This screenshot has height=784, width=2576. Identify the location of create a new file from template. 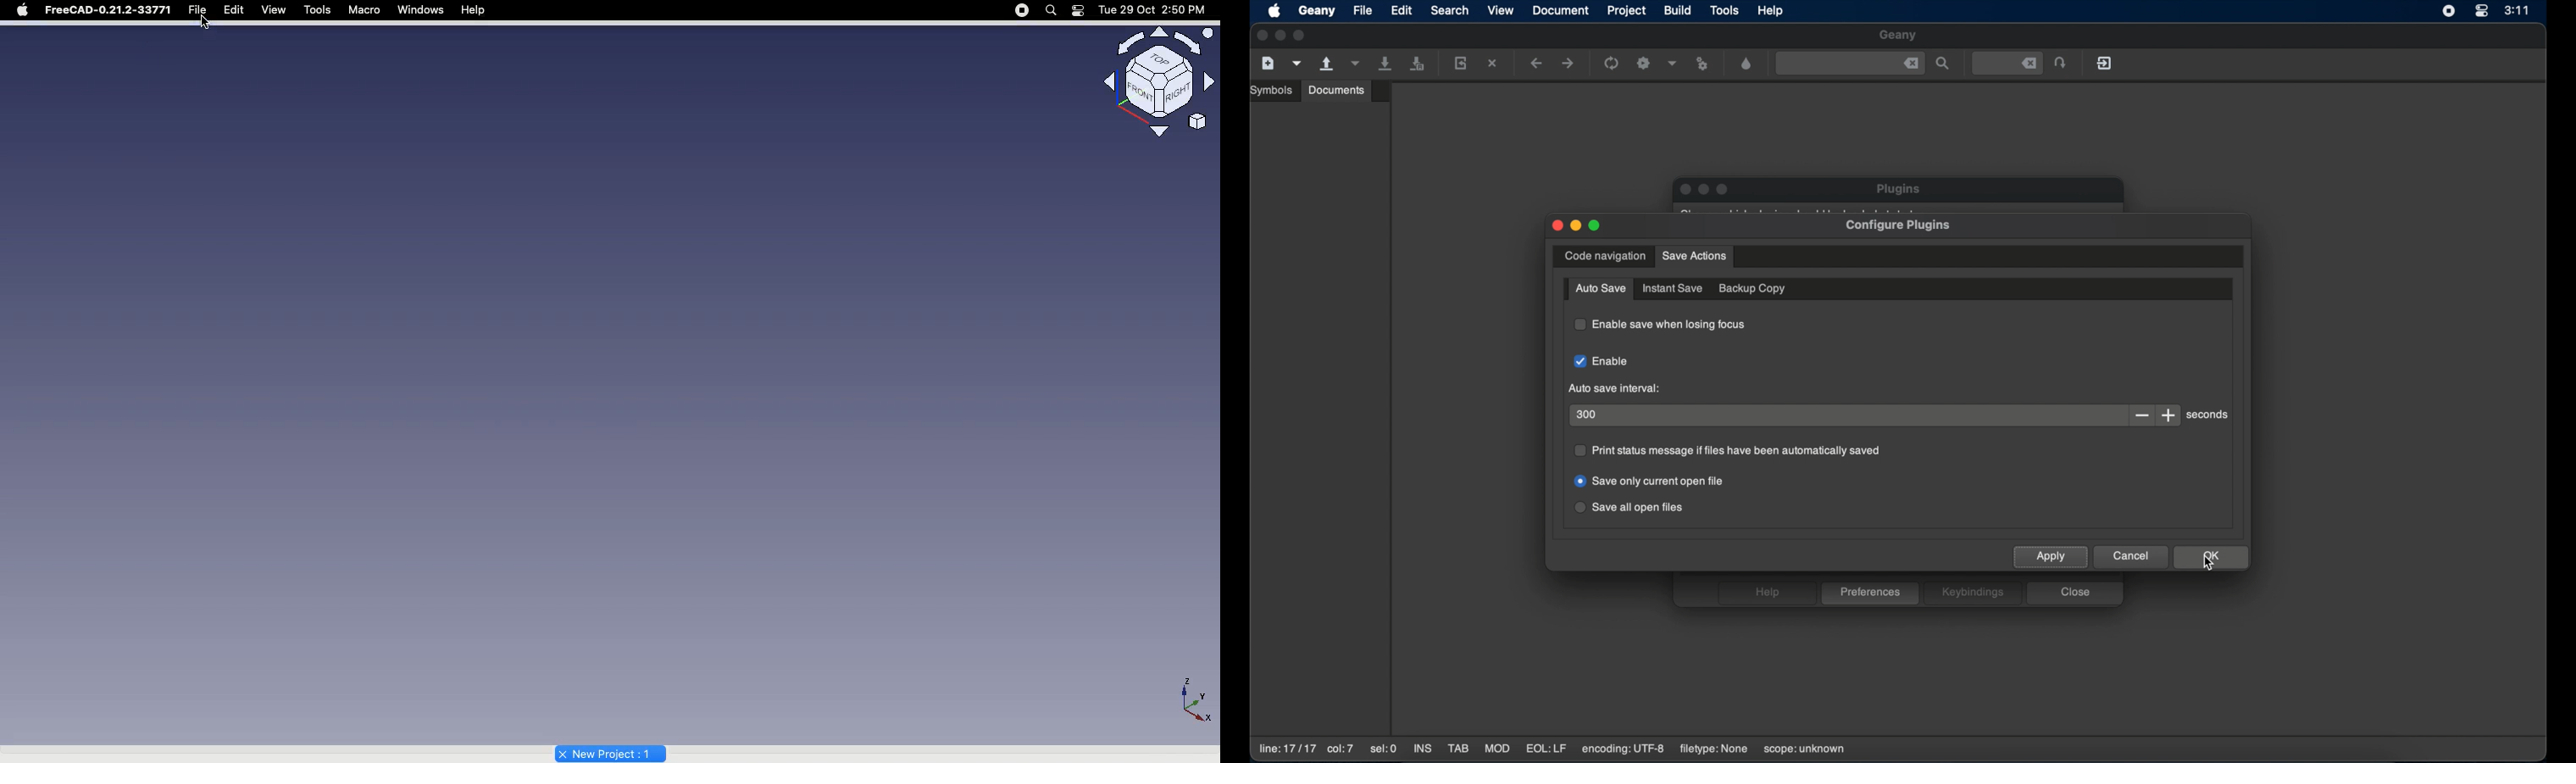
(1297, 64).